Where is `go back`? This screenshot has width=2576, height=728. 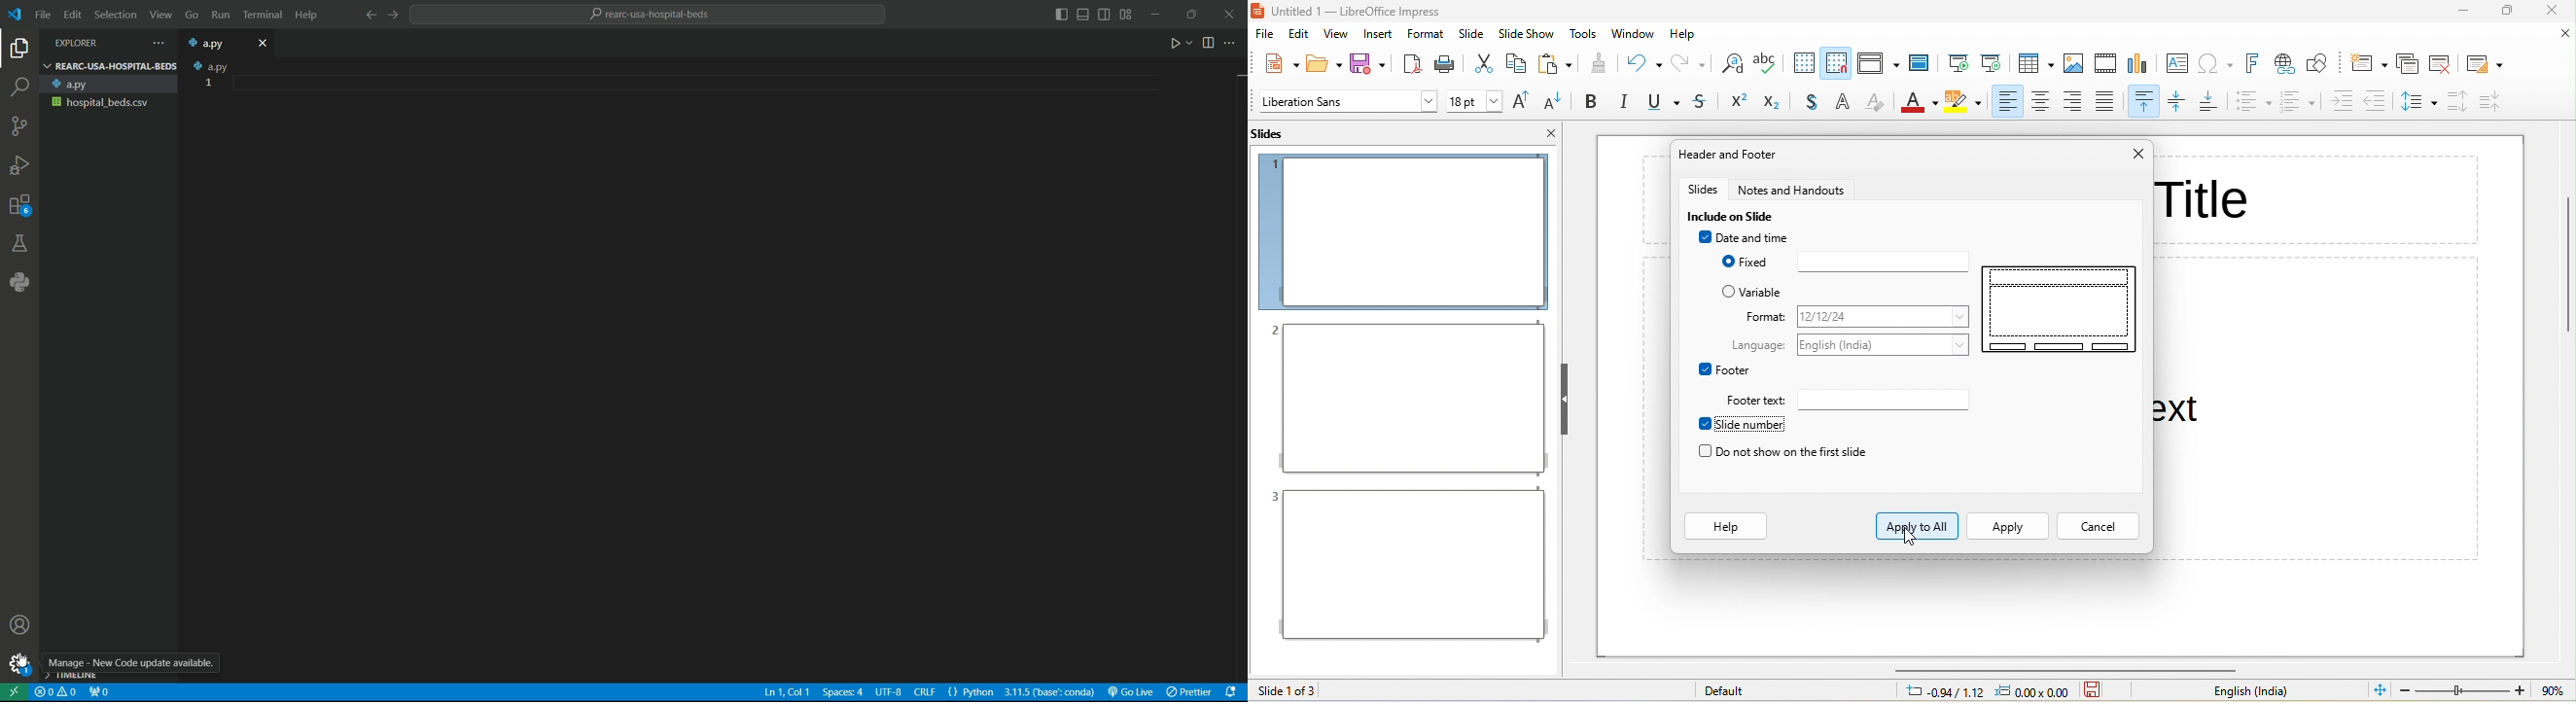
go back is located at coordinates (371, 14).